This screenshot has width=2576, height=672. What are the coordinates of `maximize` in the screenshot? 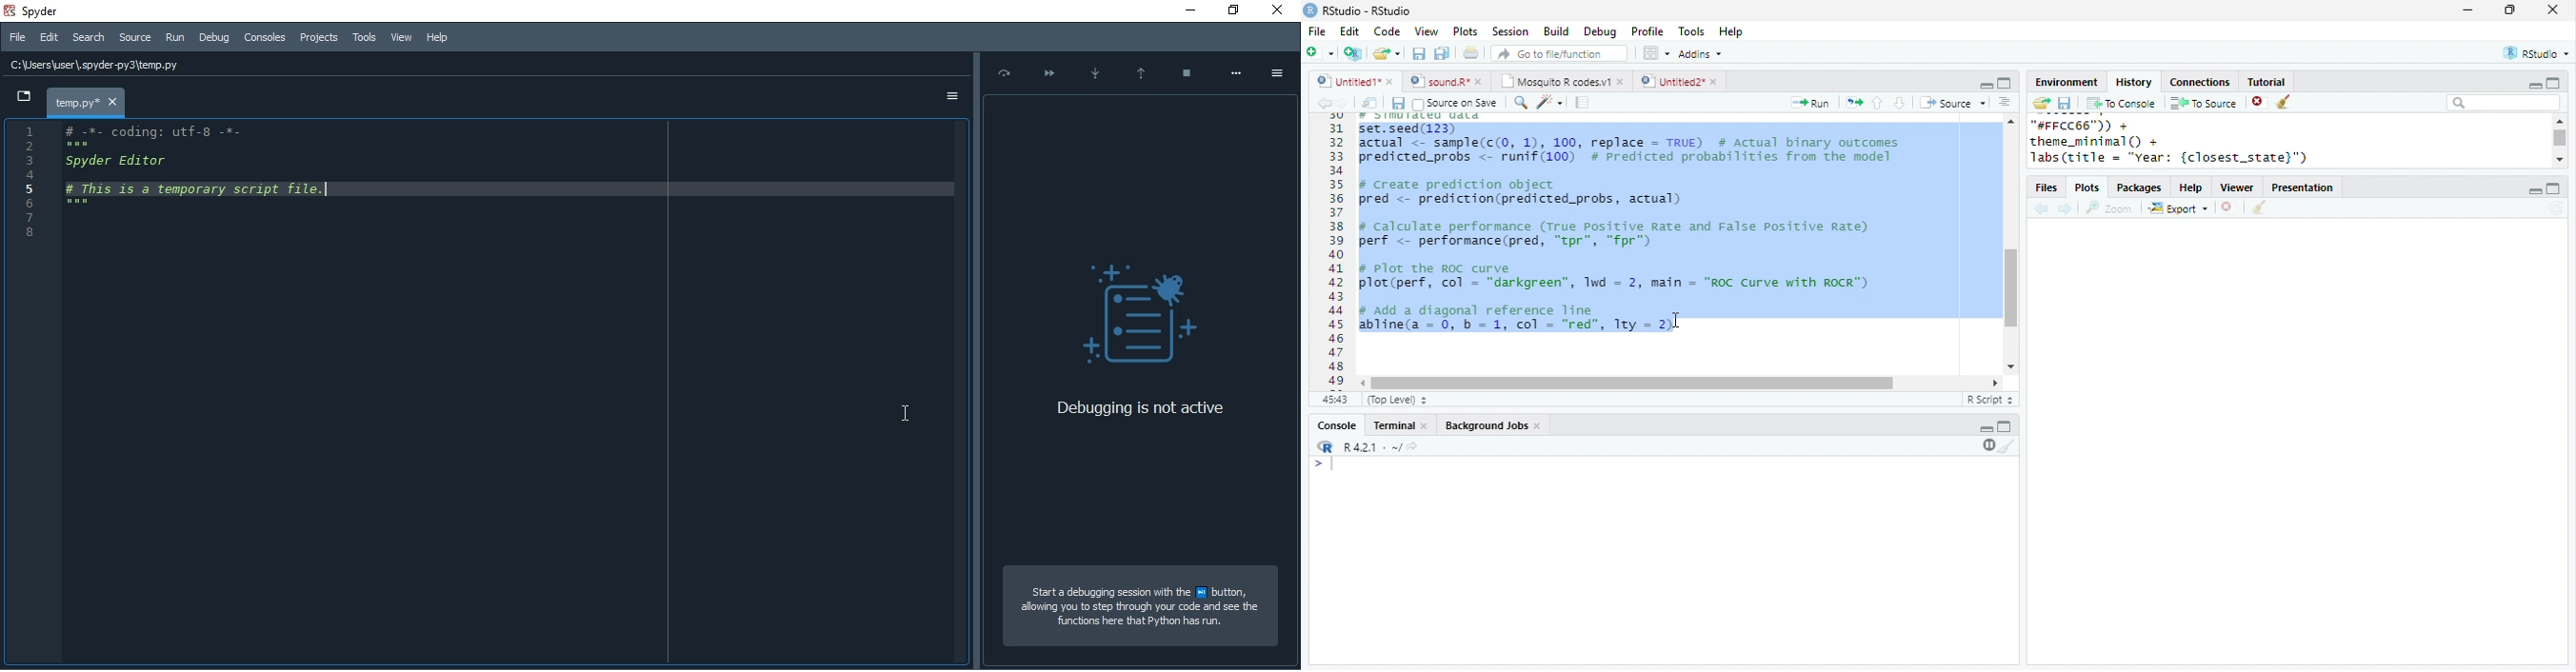 It's located at (2554, 188).